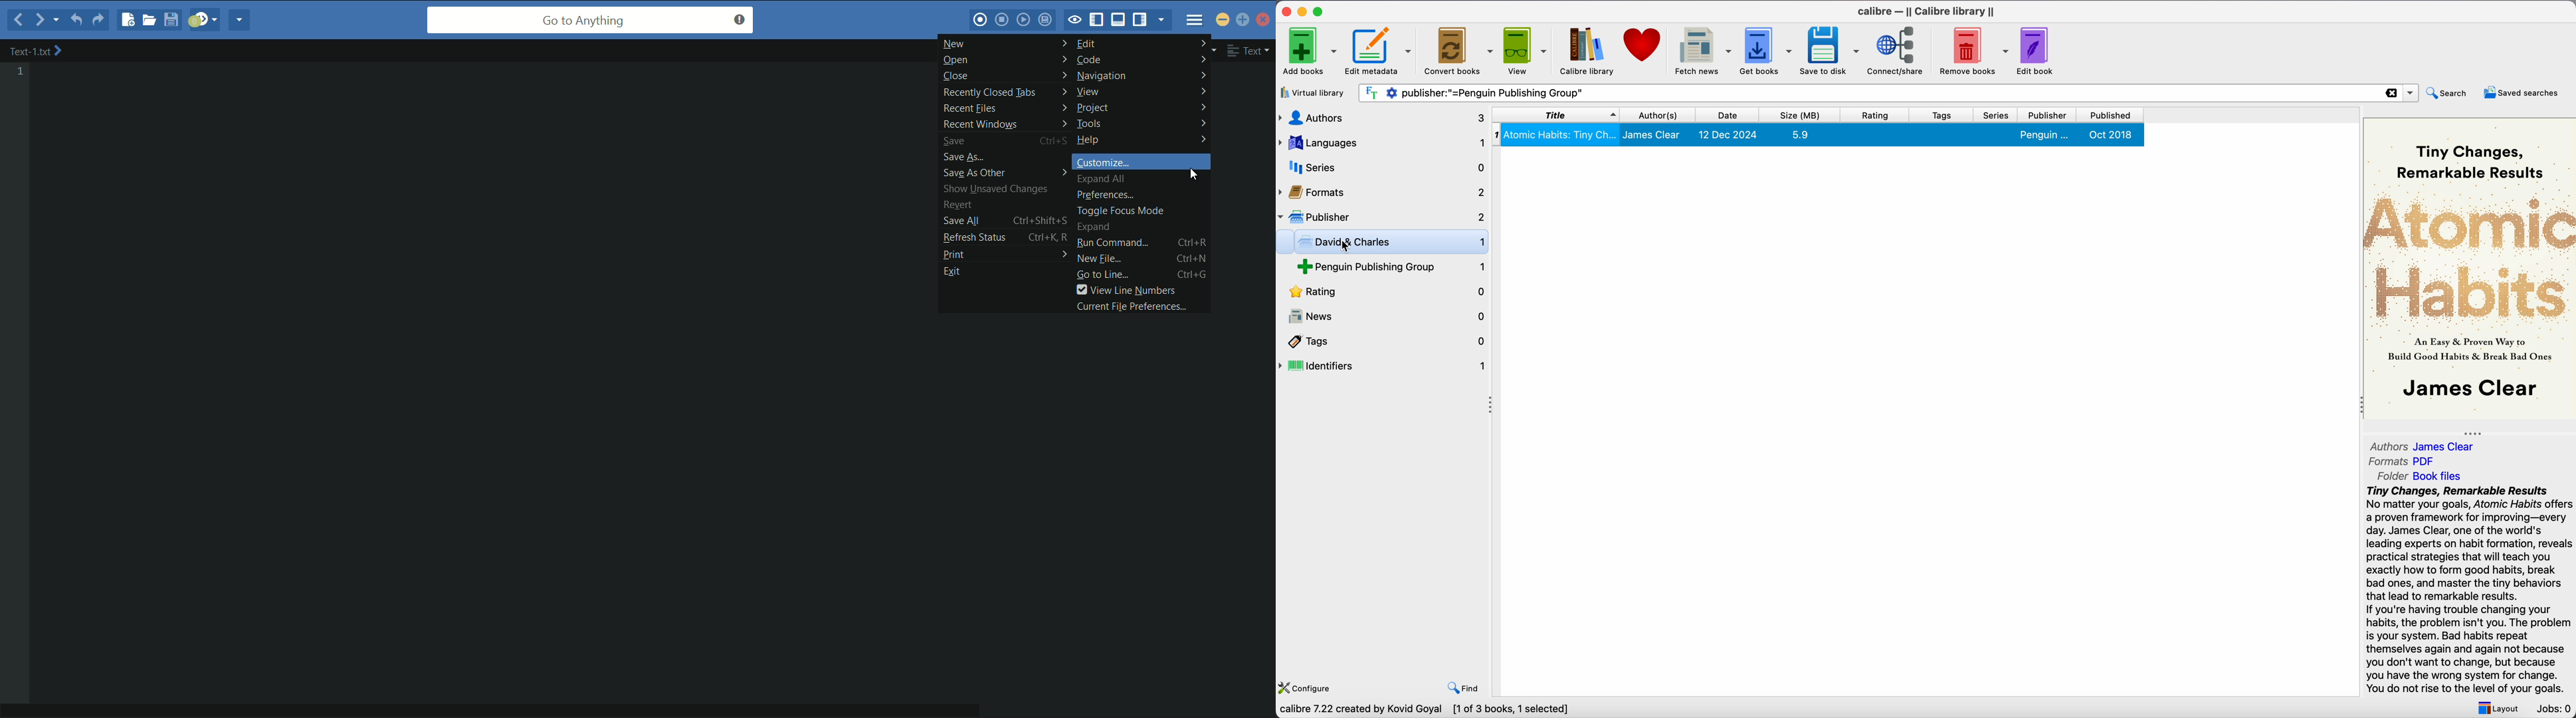 The image size is (2576, 728). What do you see at coordinates (1526, 50) in the screenshot?
I see `view` at bounding box center [1526, 50].